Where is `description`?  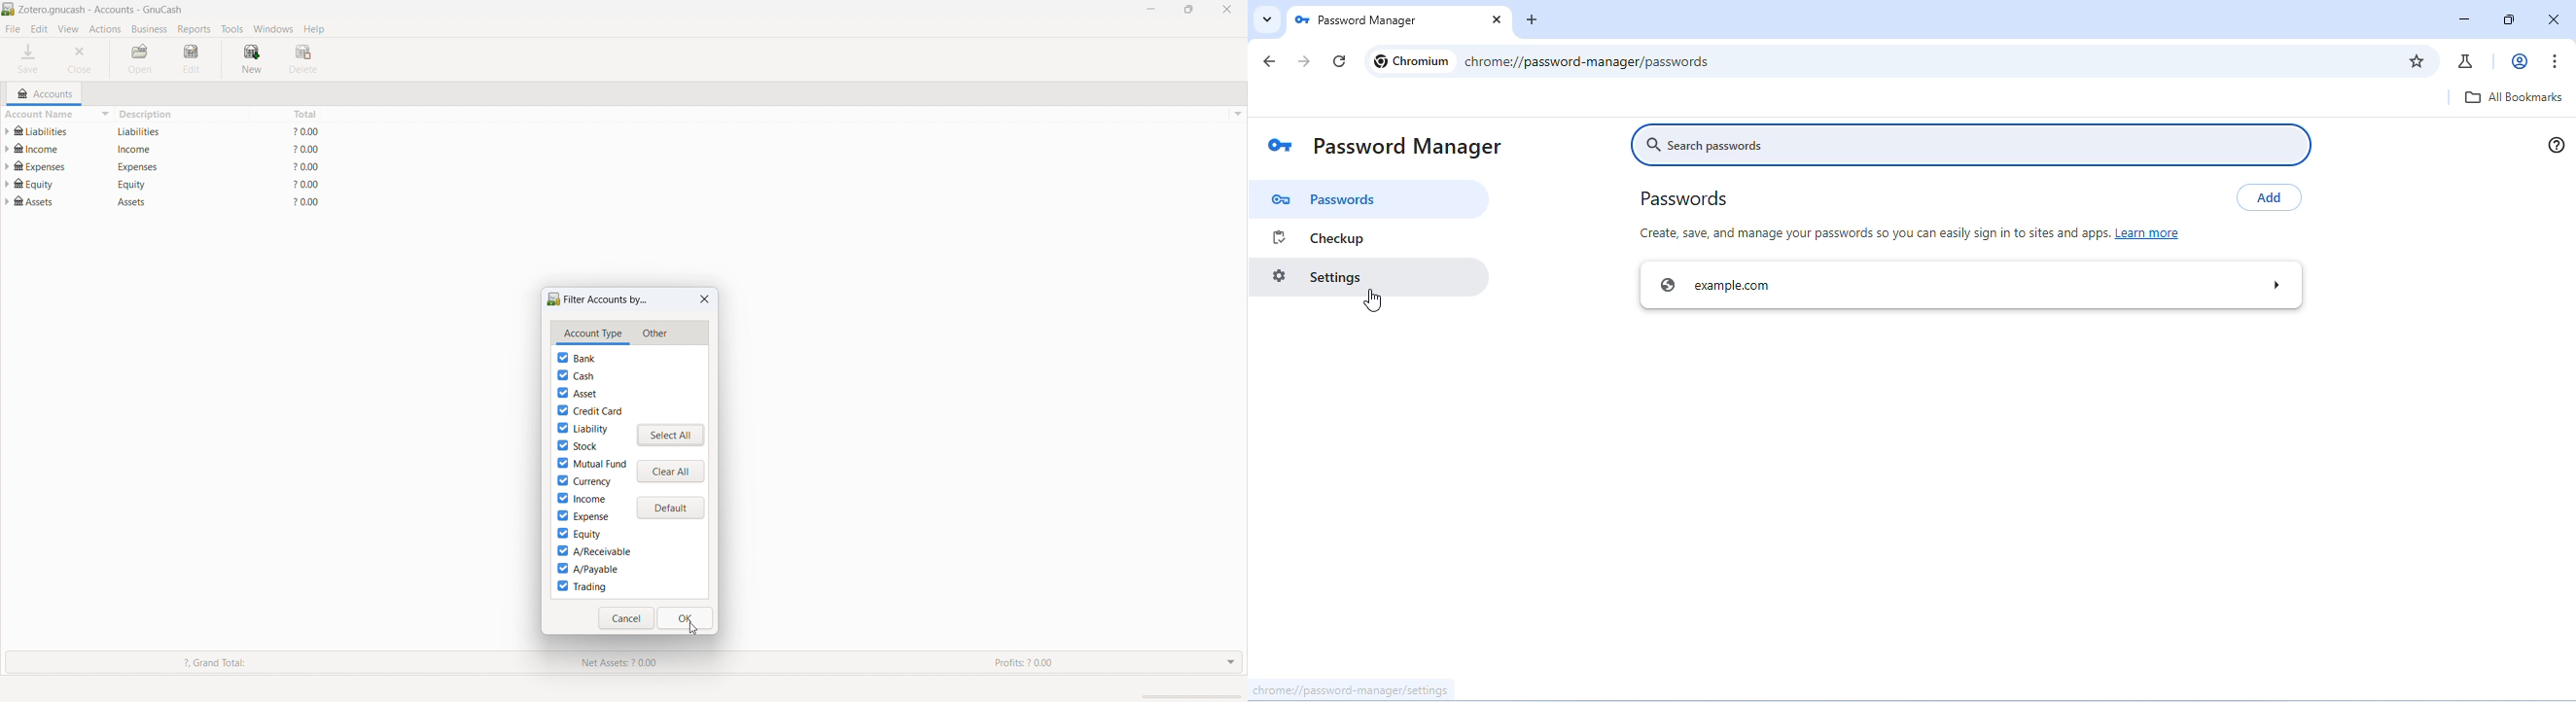 description is located at coordinates (147, 134).